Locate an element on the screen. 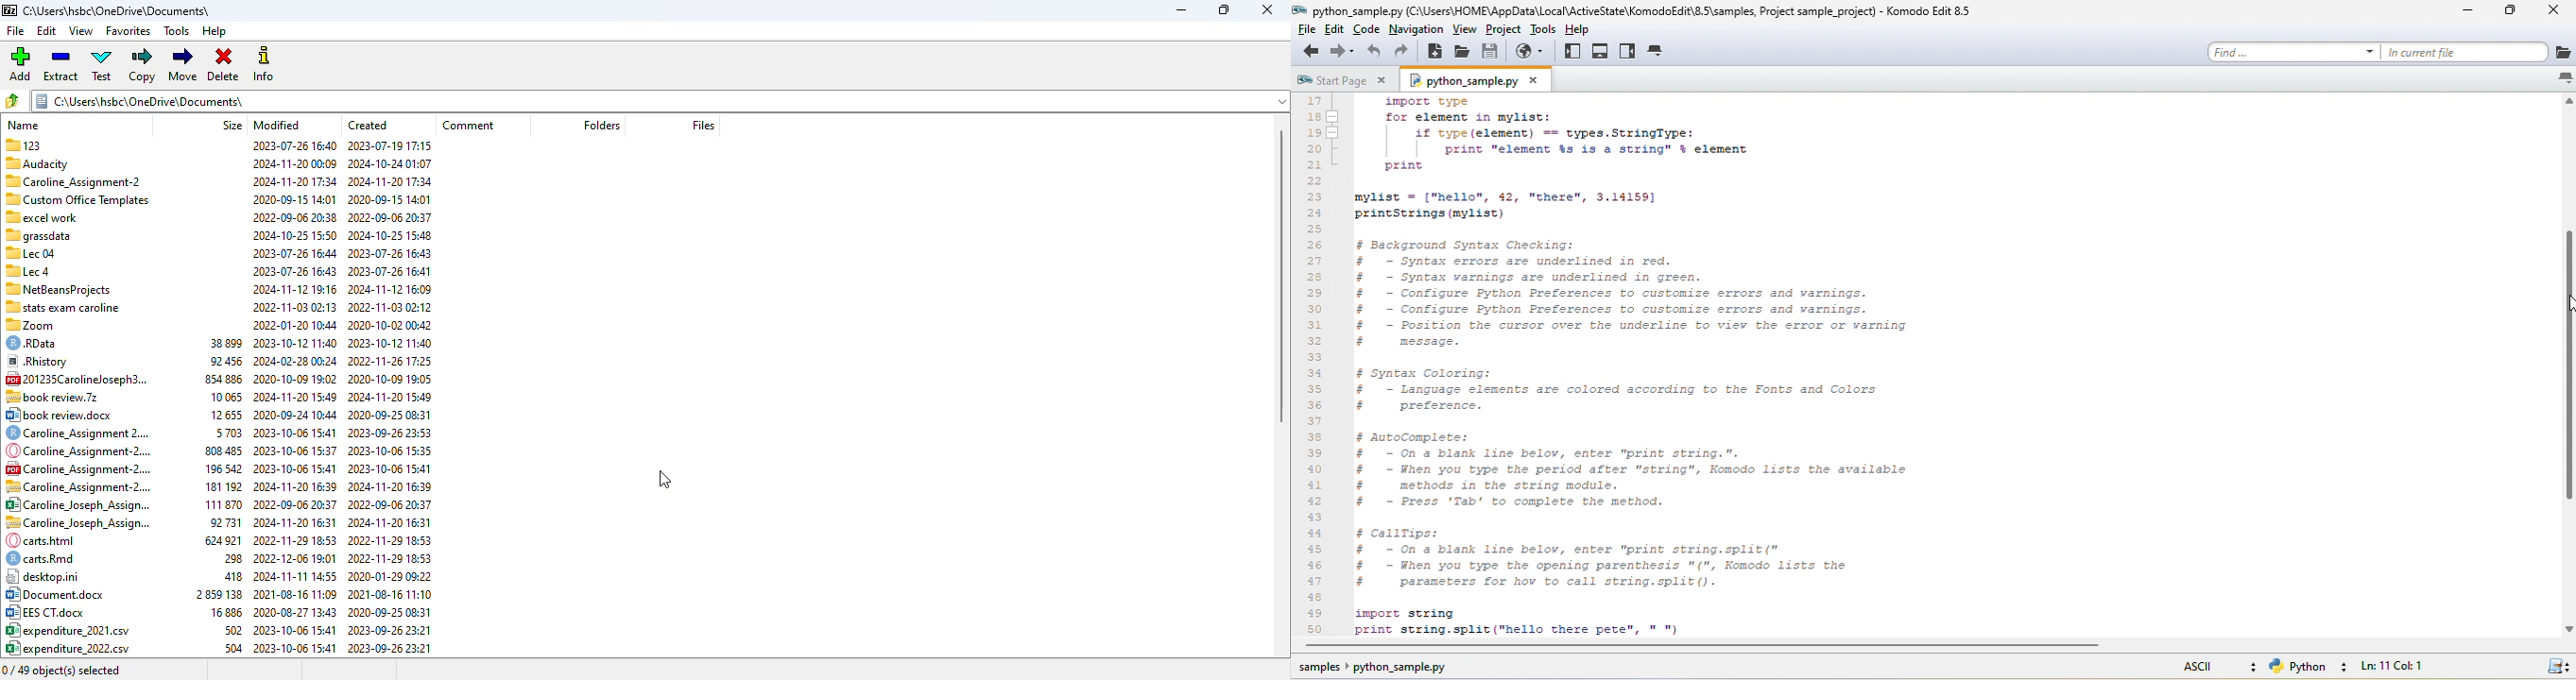  ) Caroline_Assignment 2.... 5703 2023-10-06 15:41 2023-09-26 23:53 is located at coordinates (216, 415).